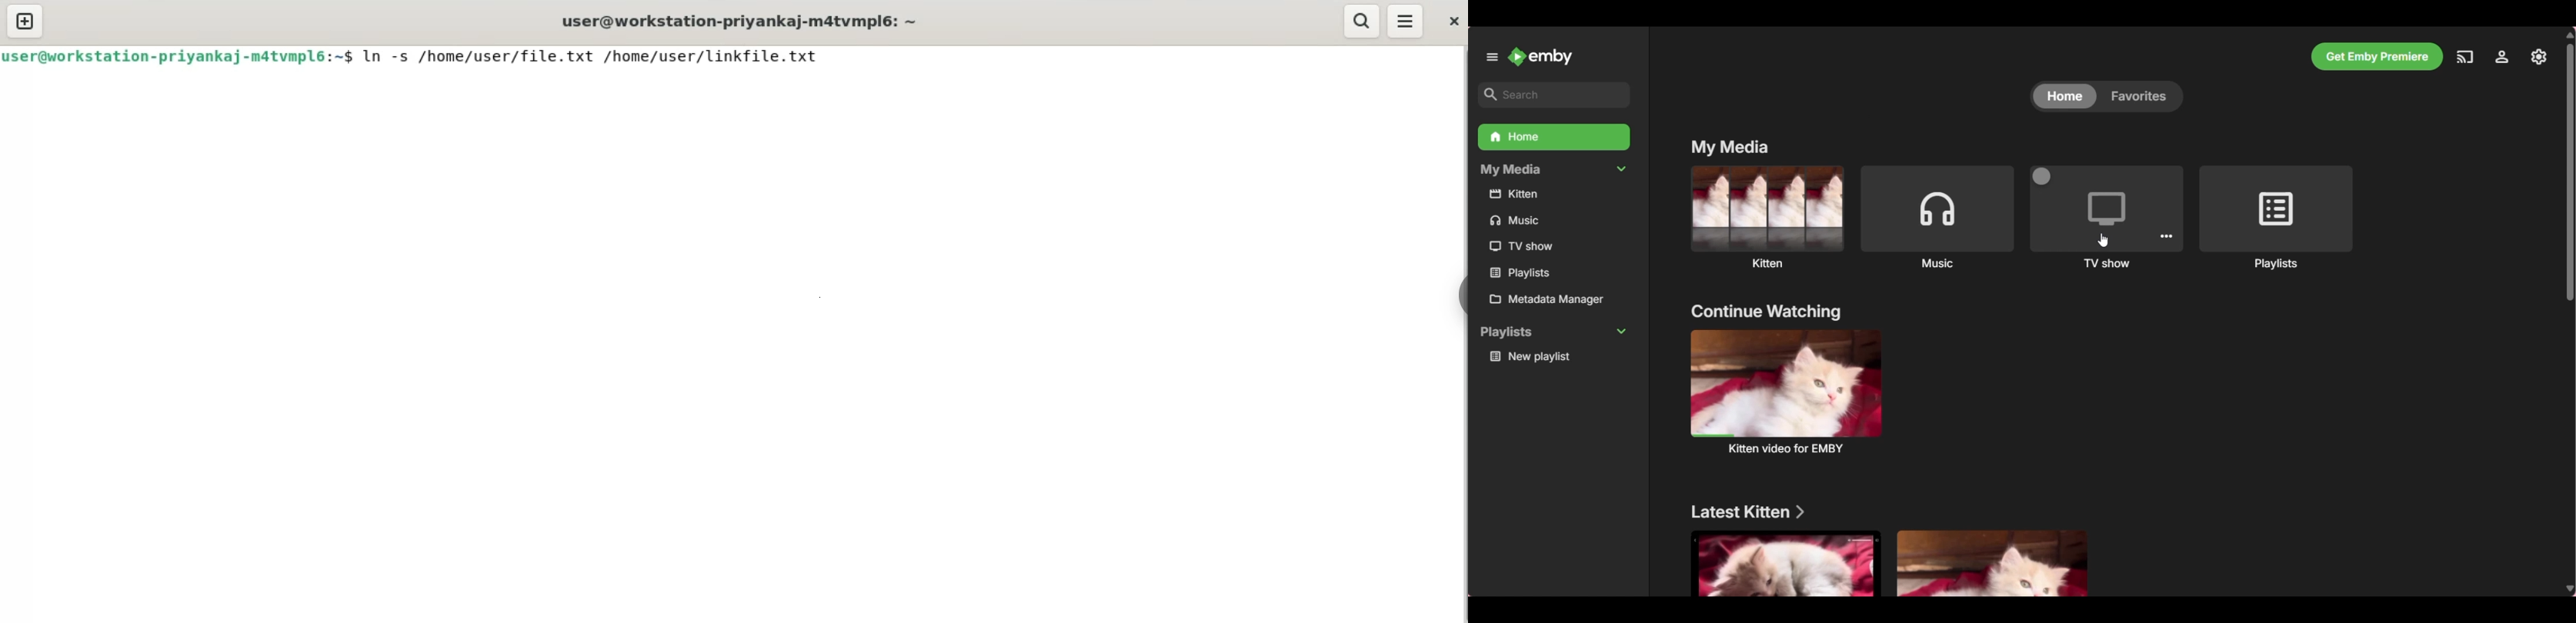 This screenshot has height=644, width=2576. What do you see at coordinates (736, 21) in the screenshot?
I see ` user@workstation-priyanka-m4tvmpl6:~` at bounding box center [736, 21].